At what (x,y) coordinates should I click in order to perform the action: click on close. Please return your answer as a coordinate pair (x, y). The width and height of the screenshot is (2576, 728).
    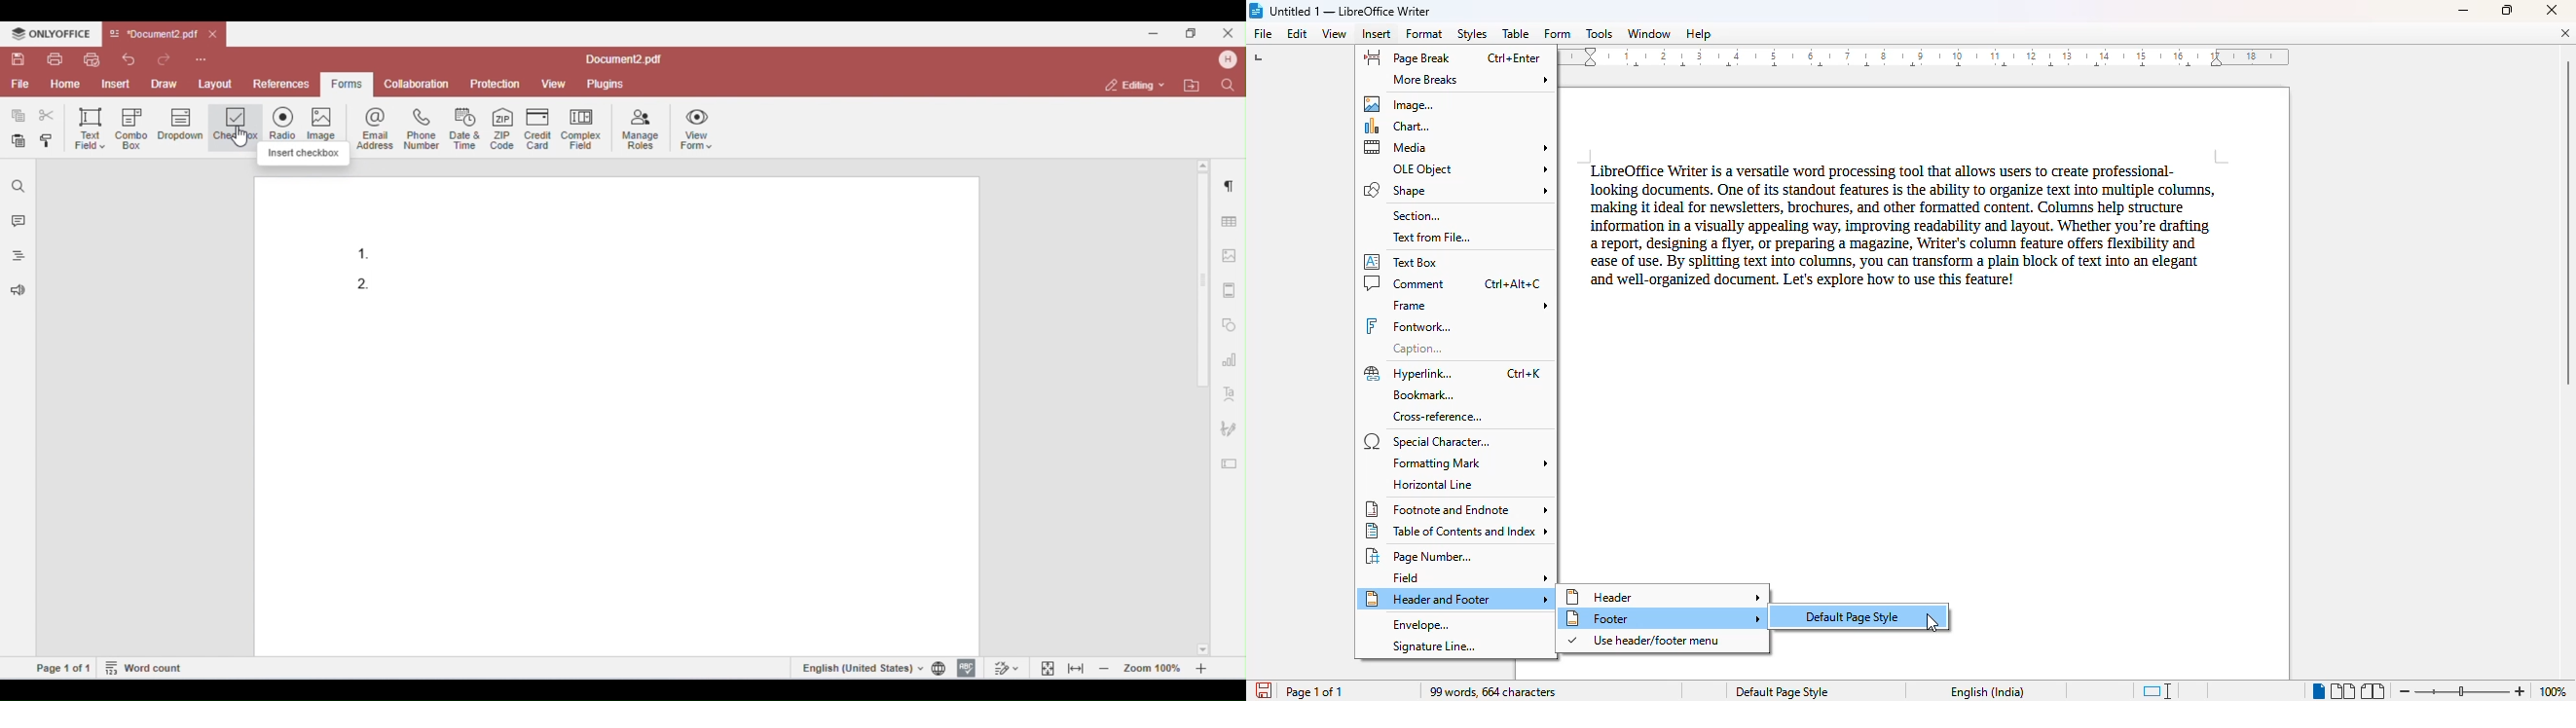
    Looking at the image, I should click on (2554, 10).